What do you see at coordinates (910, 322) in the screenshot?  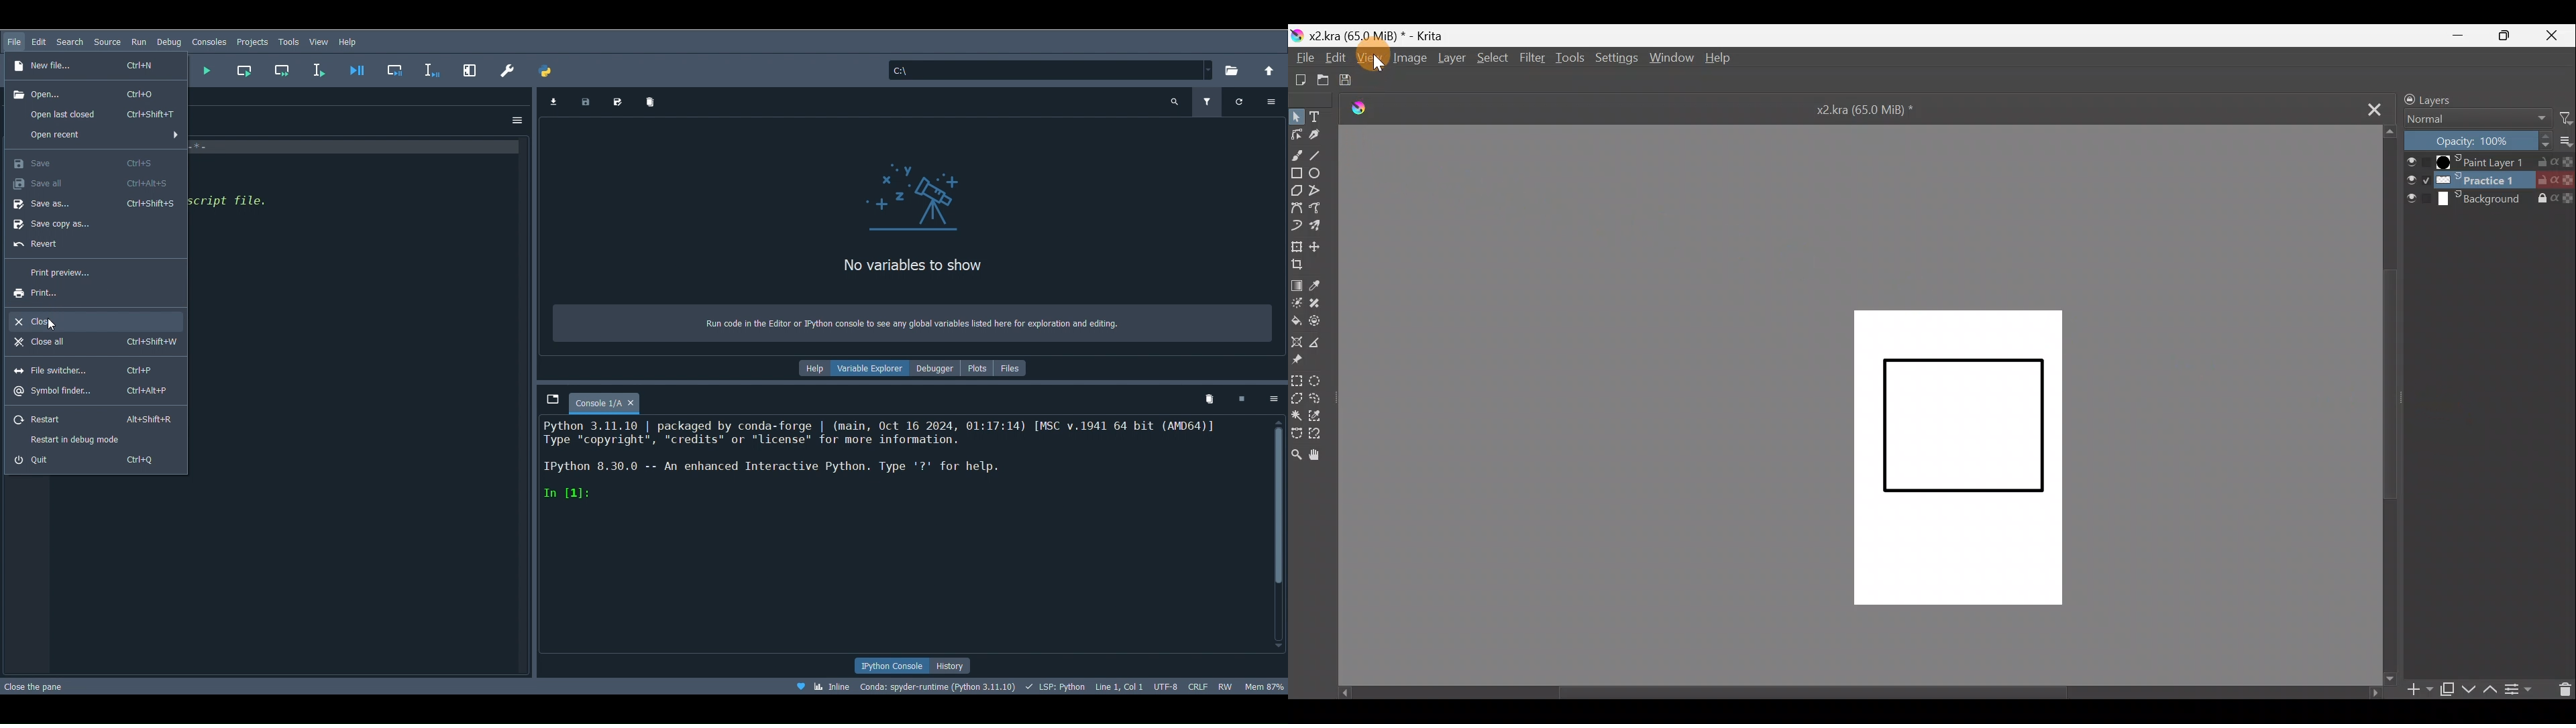 I see `Run code in the Editor or Python console to see any global miracles listed here for exploration and editing.` at bounding box center [910, 322].